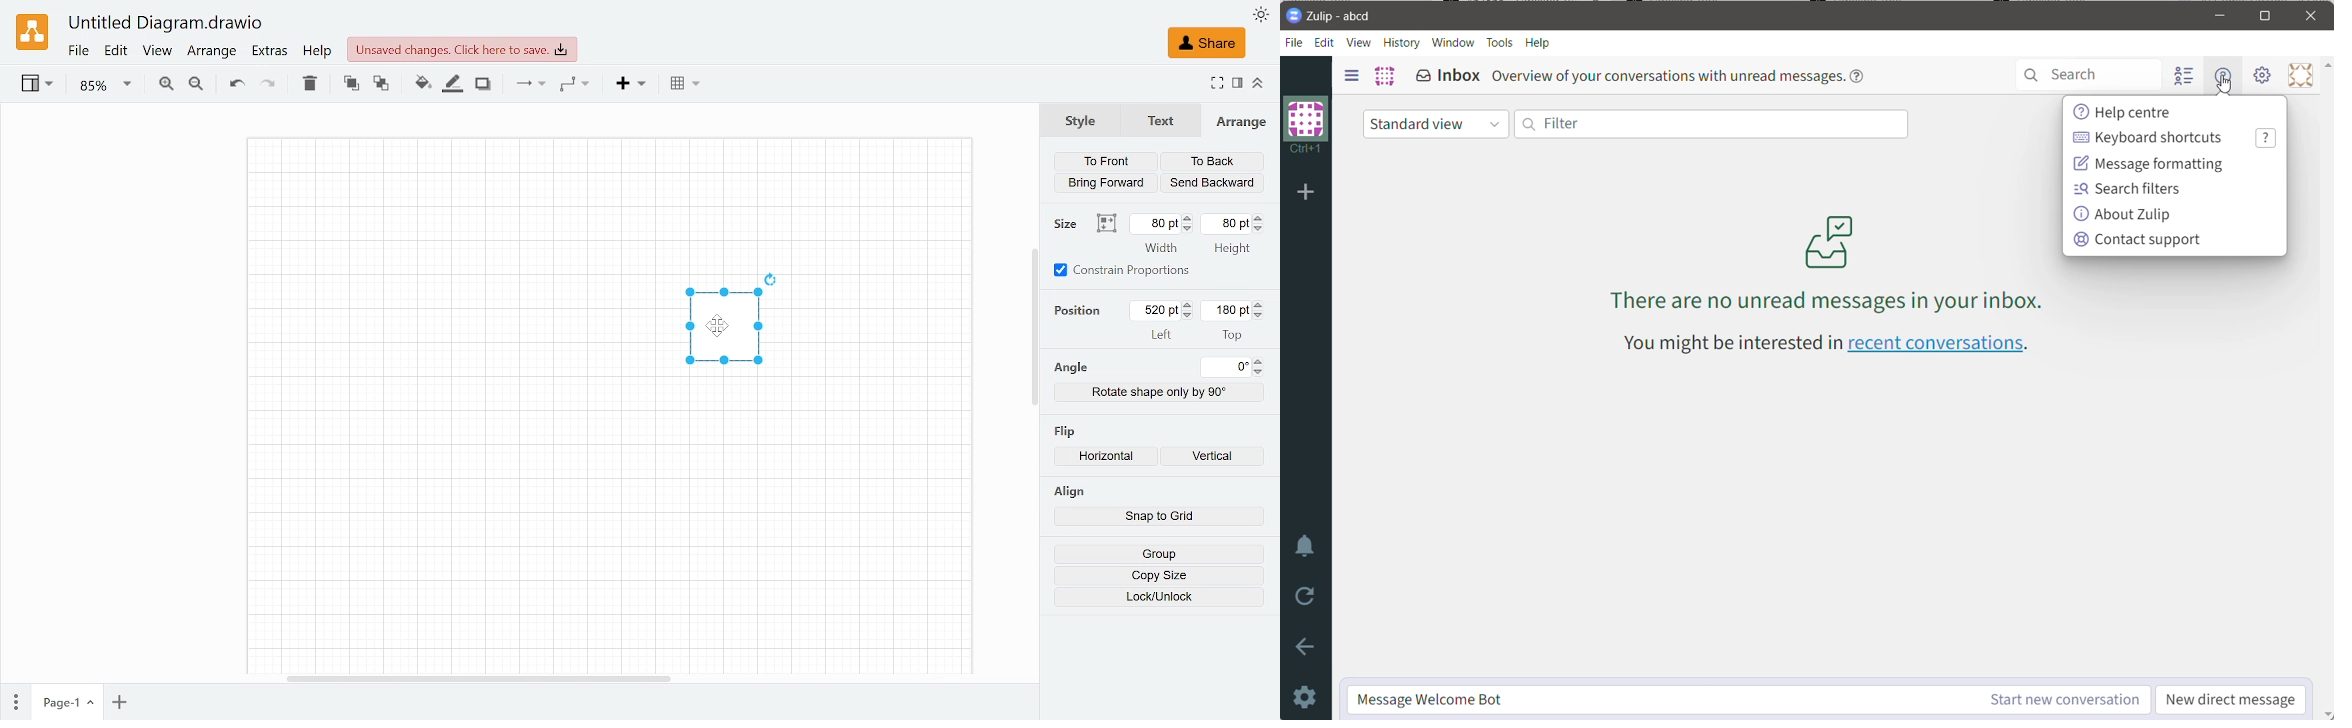 This screenshot has width=2352, height=728. I want to click on Fullscreen, so click(1216, 85).